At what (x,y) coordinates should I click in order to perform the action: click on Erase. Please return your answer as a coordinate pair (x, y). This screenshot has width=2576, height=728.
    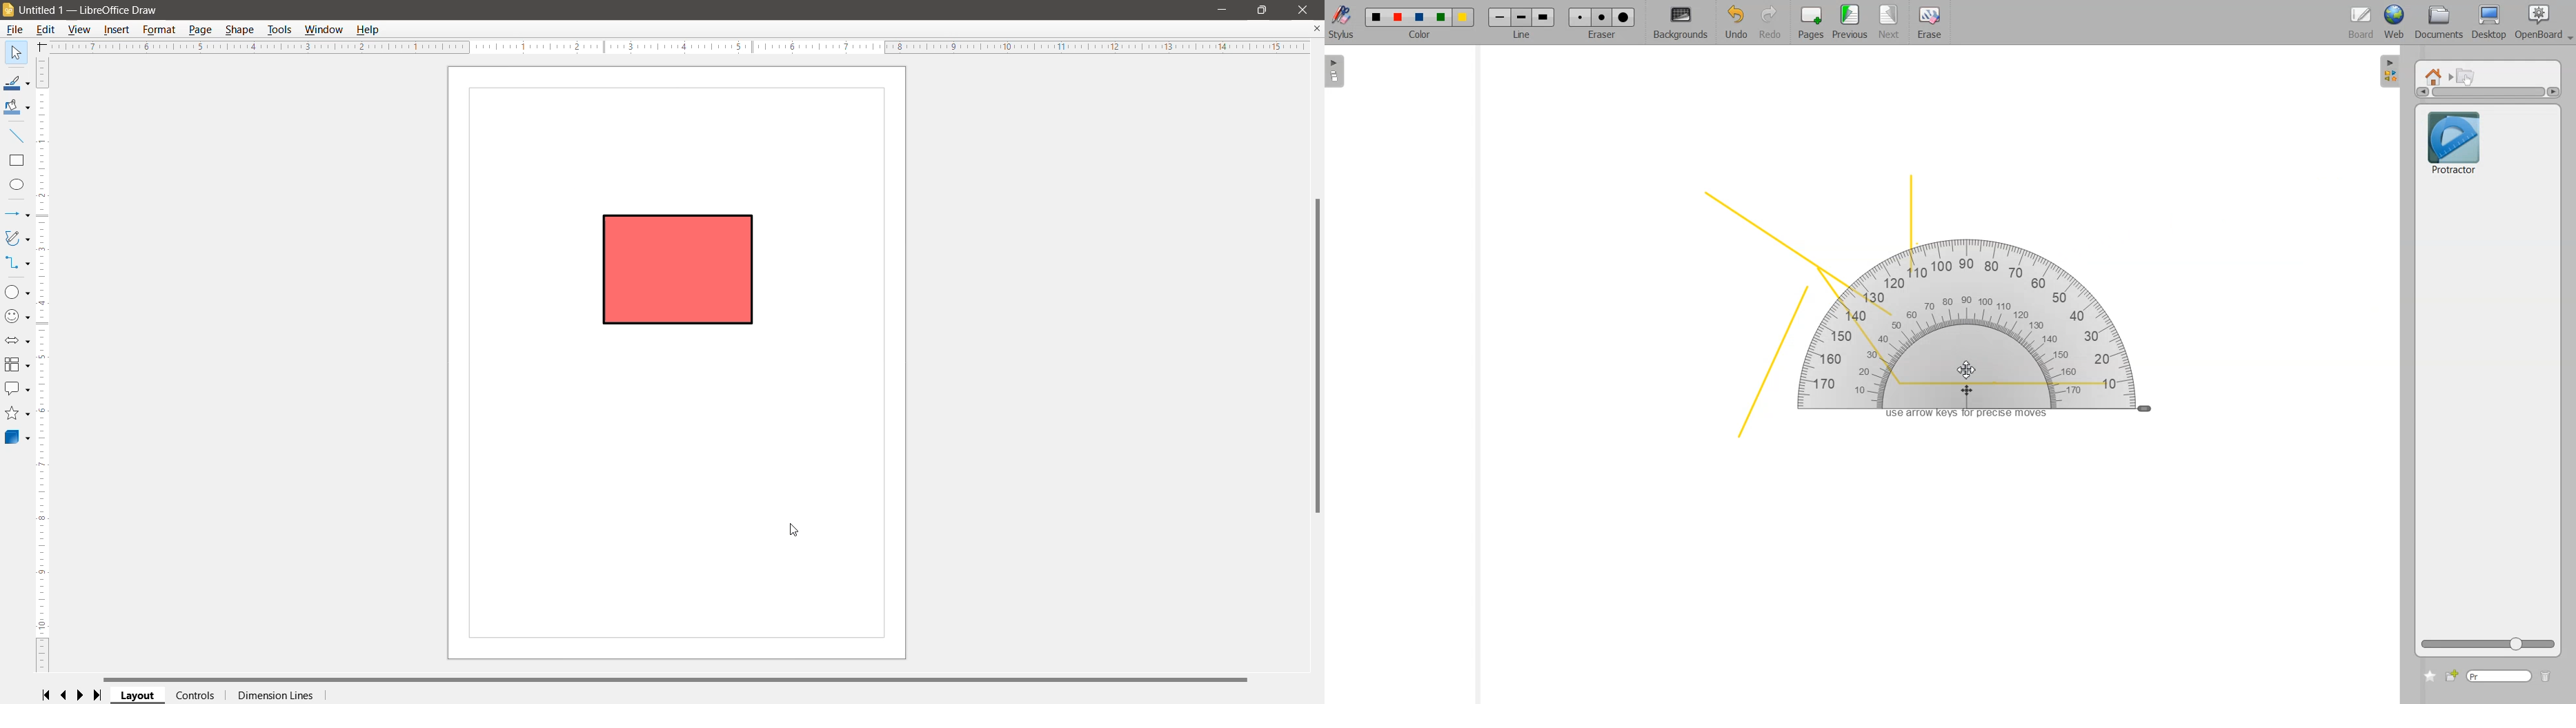
    Looking at the image, I should click on (1929, 23).